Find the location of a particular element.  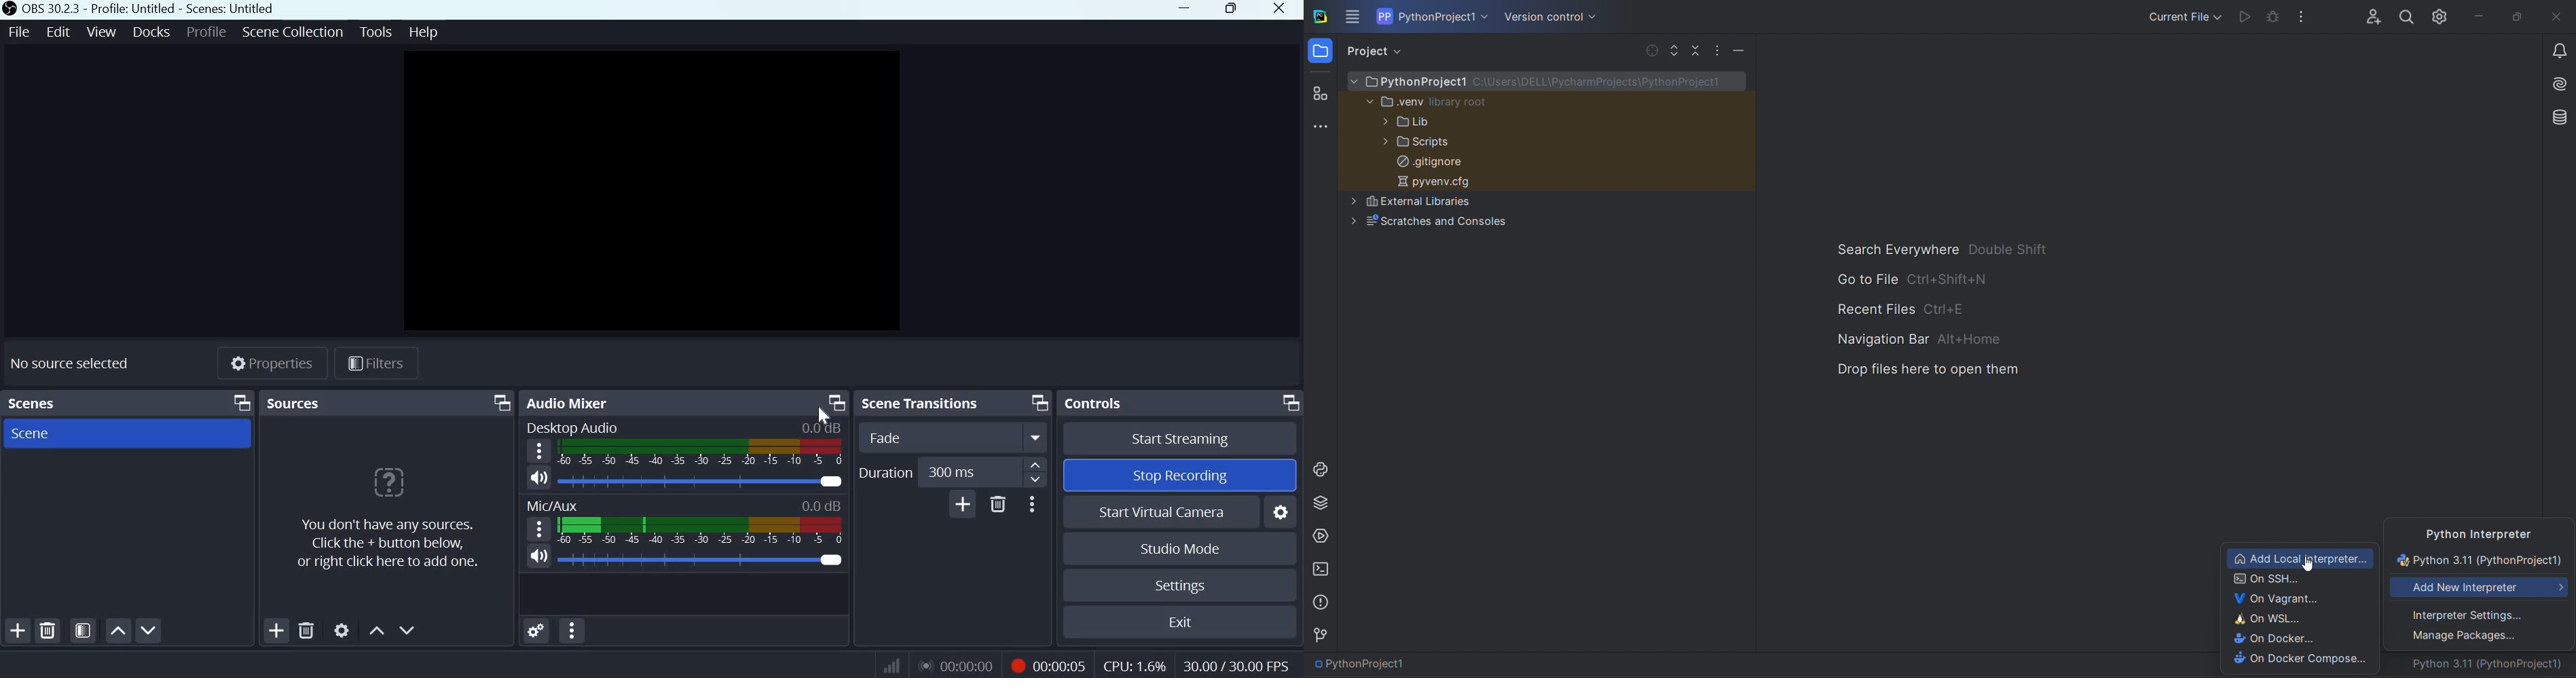

0.0db is located at coordinates (822, 427).